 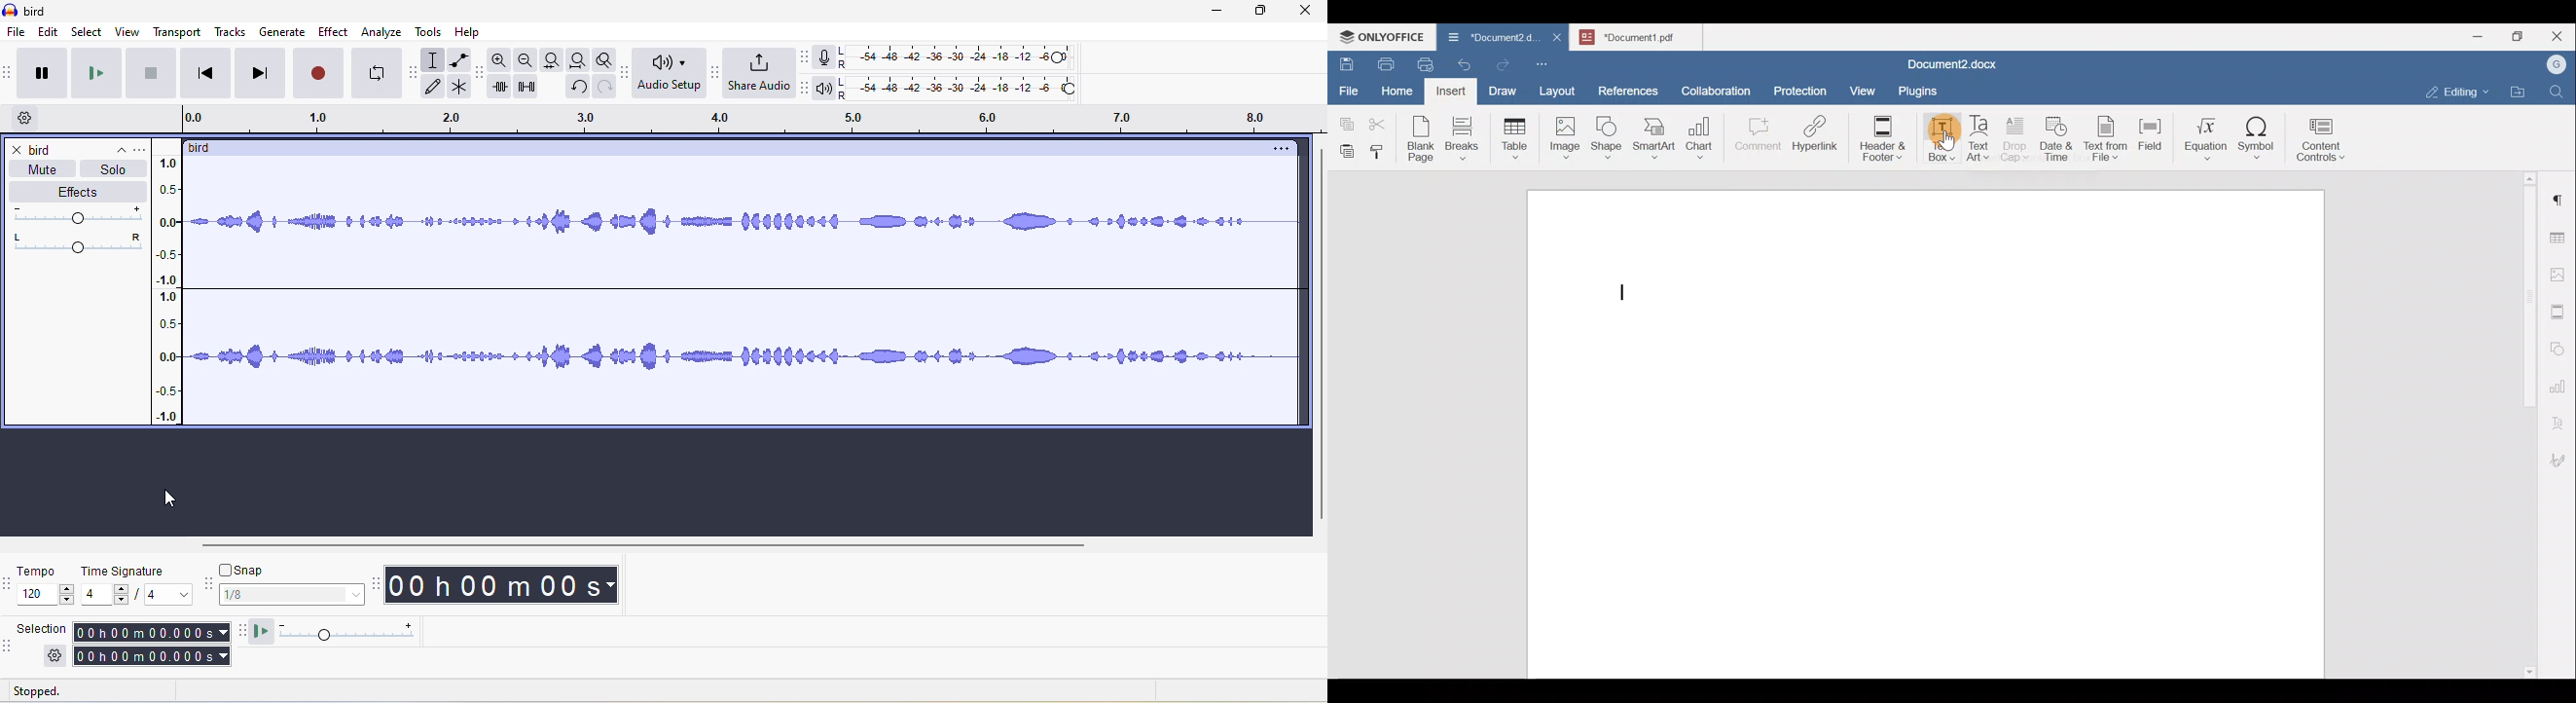 What do you see at coordinates (2328, 139) in the screenshot?
I see `Content controls` at bounding box center [2328, 139].